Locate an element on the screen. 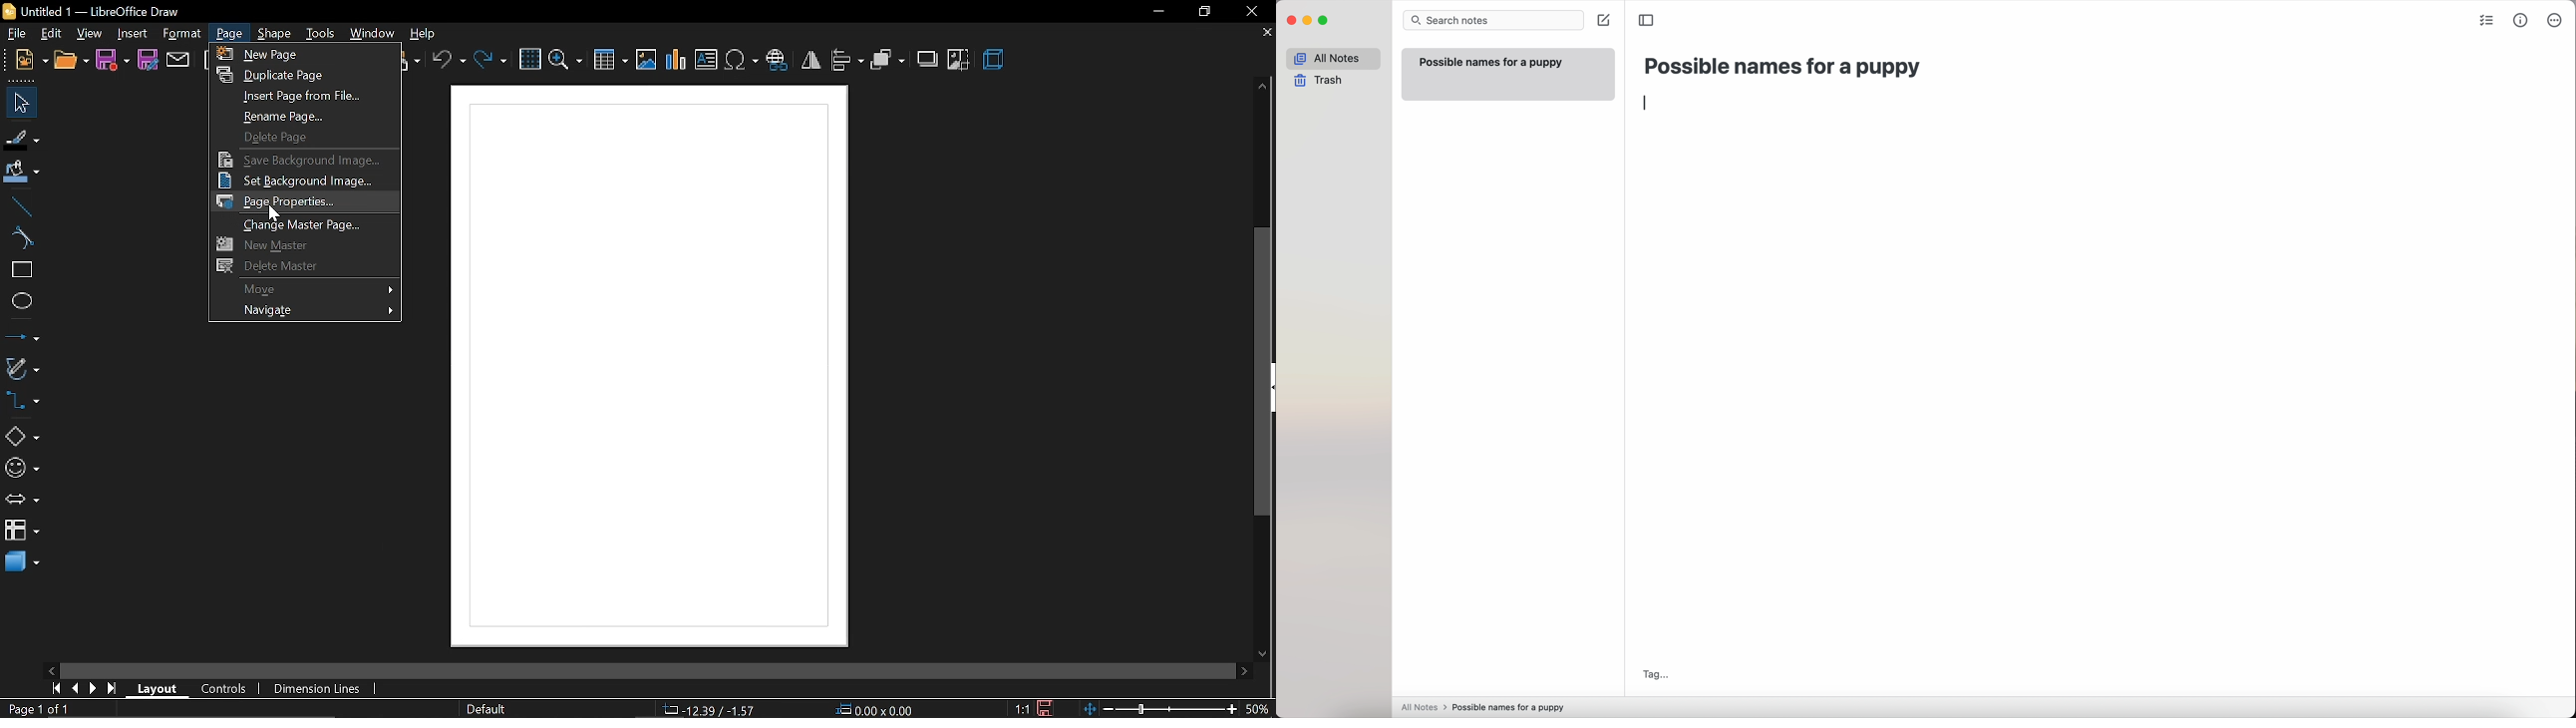 The width and height of the screenshot is (2576, 728). line and arrows is located at coordinates (22, 337).